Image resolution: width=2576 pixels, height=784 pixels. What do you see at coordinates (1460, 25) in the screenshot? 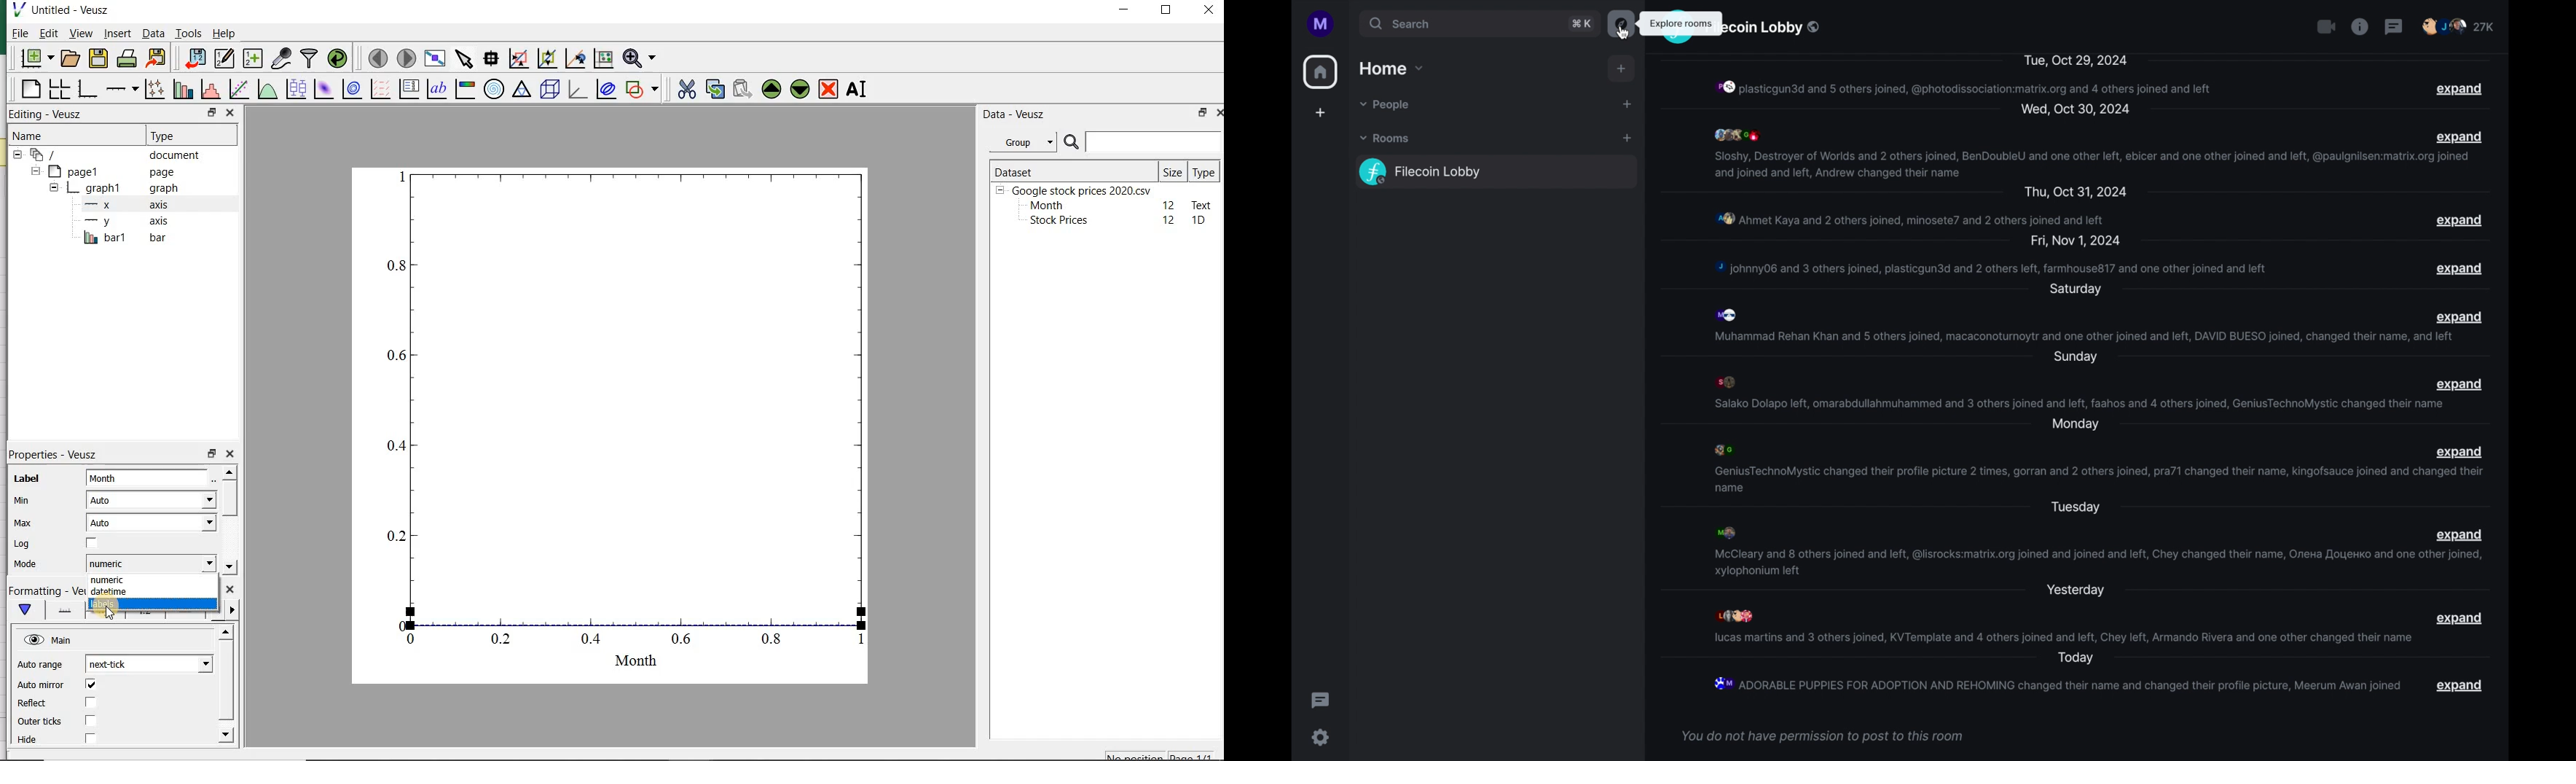
I see `search` at bounding box center [1460, 25].